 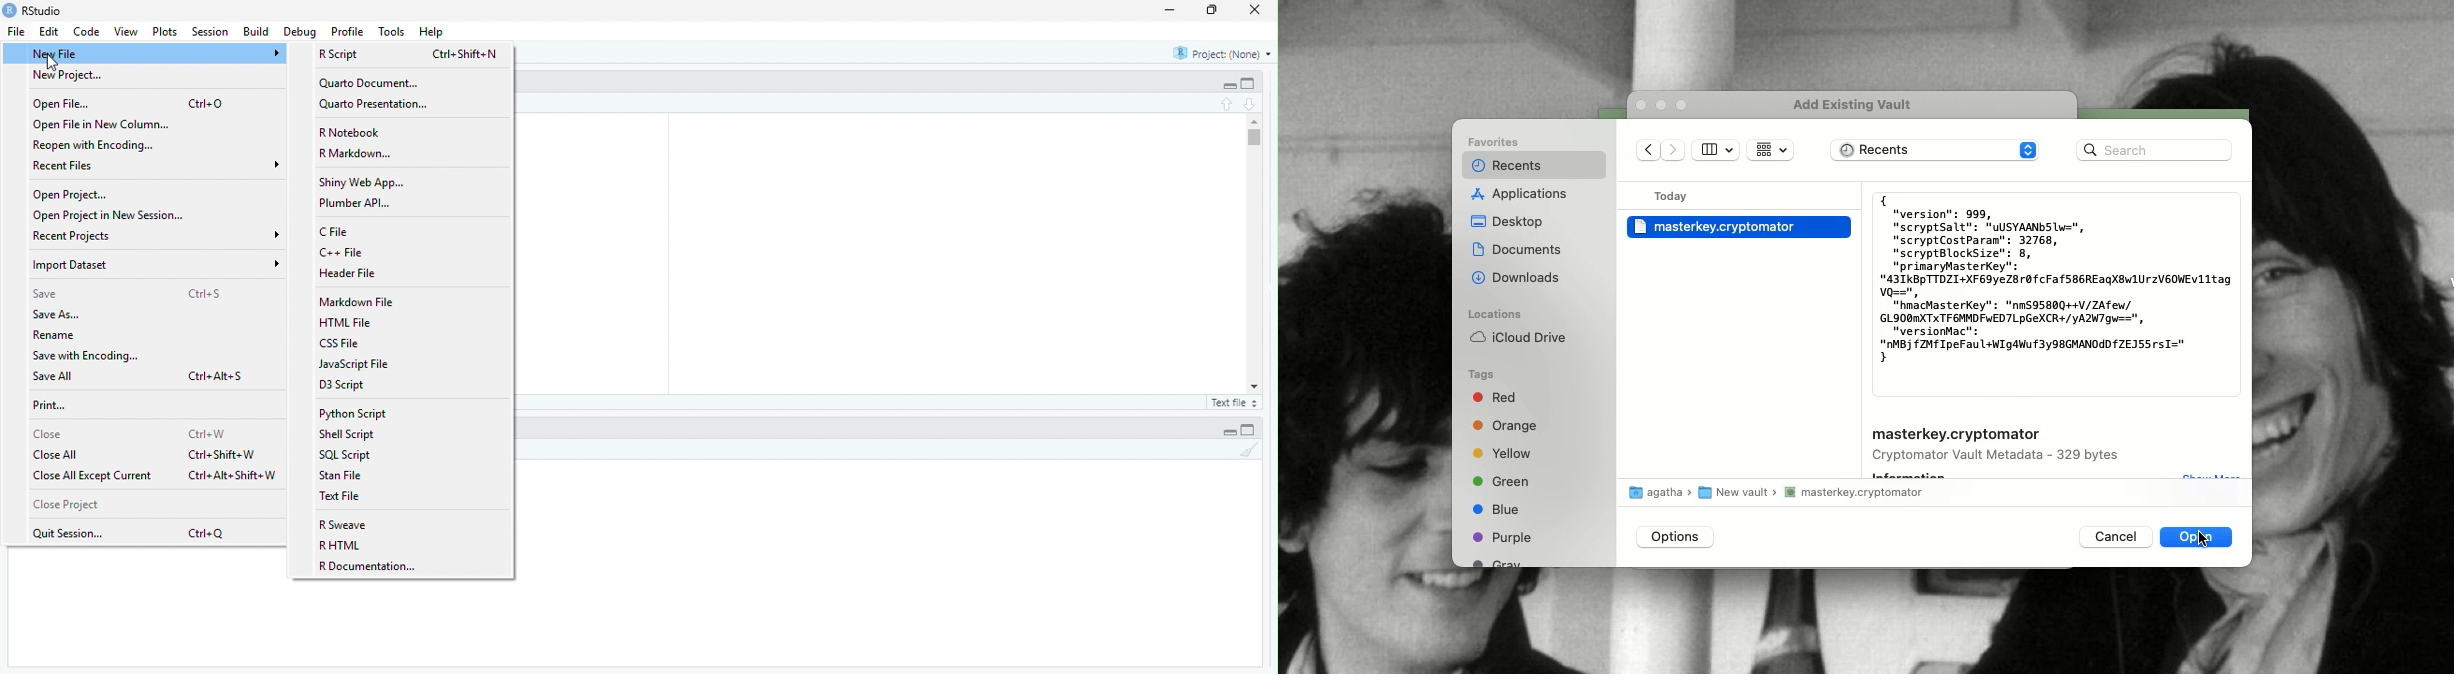 What do you see at coordinates (1223, 54) in the screenshot?
I see `Project: (None)` at bounding box center [1223, 54].